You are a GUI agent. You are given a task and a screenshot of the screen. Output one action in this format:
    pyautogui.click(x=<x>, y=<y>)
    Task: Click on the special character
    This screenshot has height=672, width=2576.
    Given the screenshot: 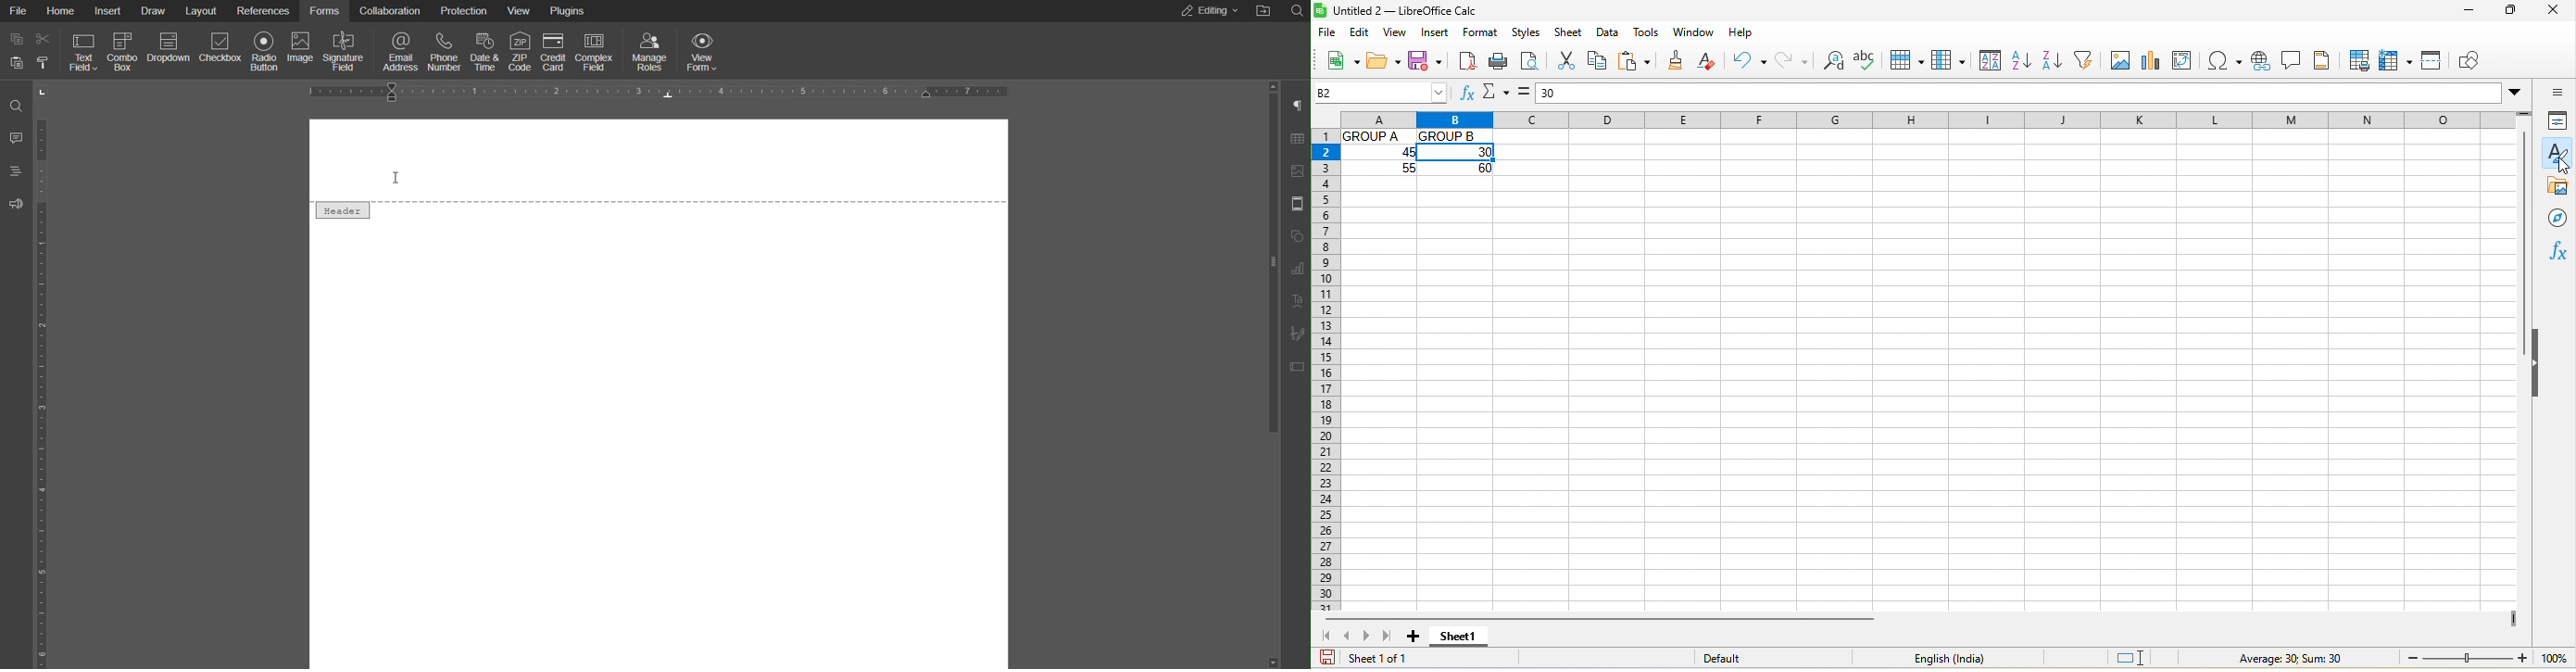 What is the action you would take?
    pyautogui.click(x=2224, y=60)
    